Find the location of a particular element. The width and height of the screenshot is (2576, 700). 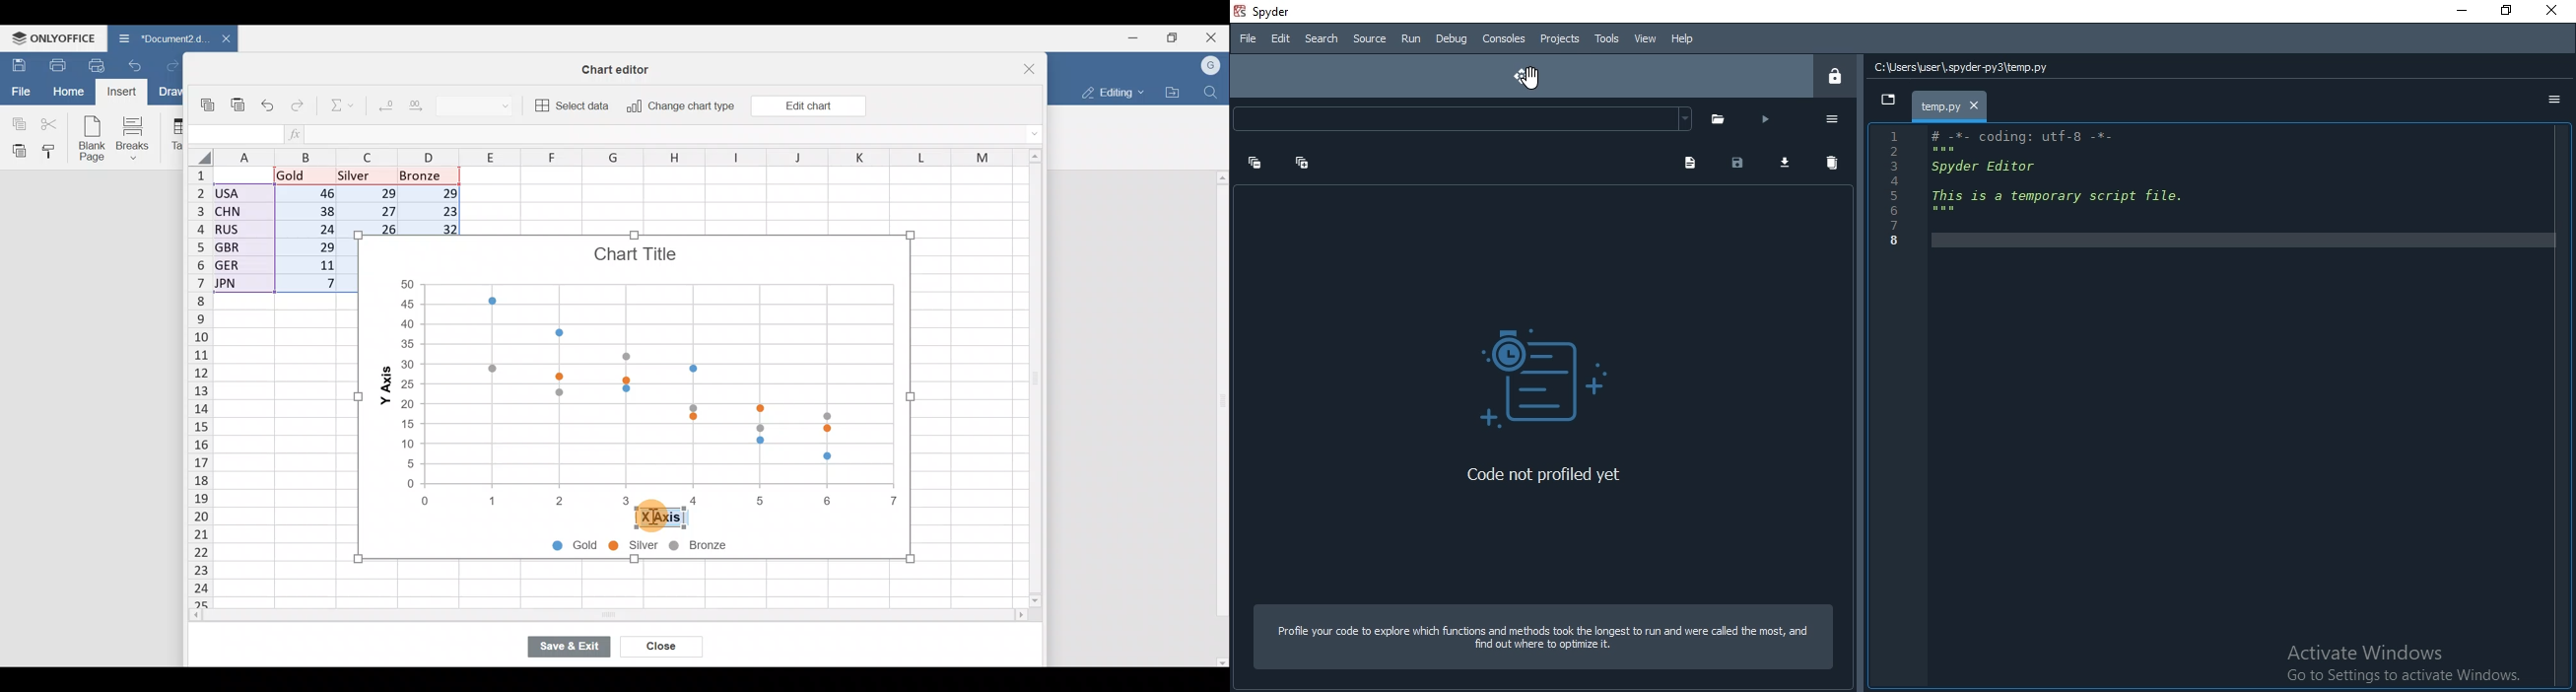

document is located at coordinates (1691, 161).